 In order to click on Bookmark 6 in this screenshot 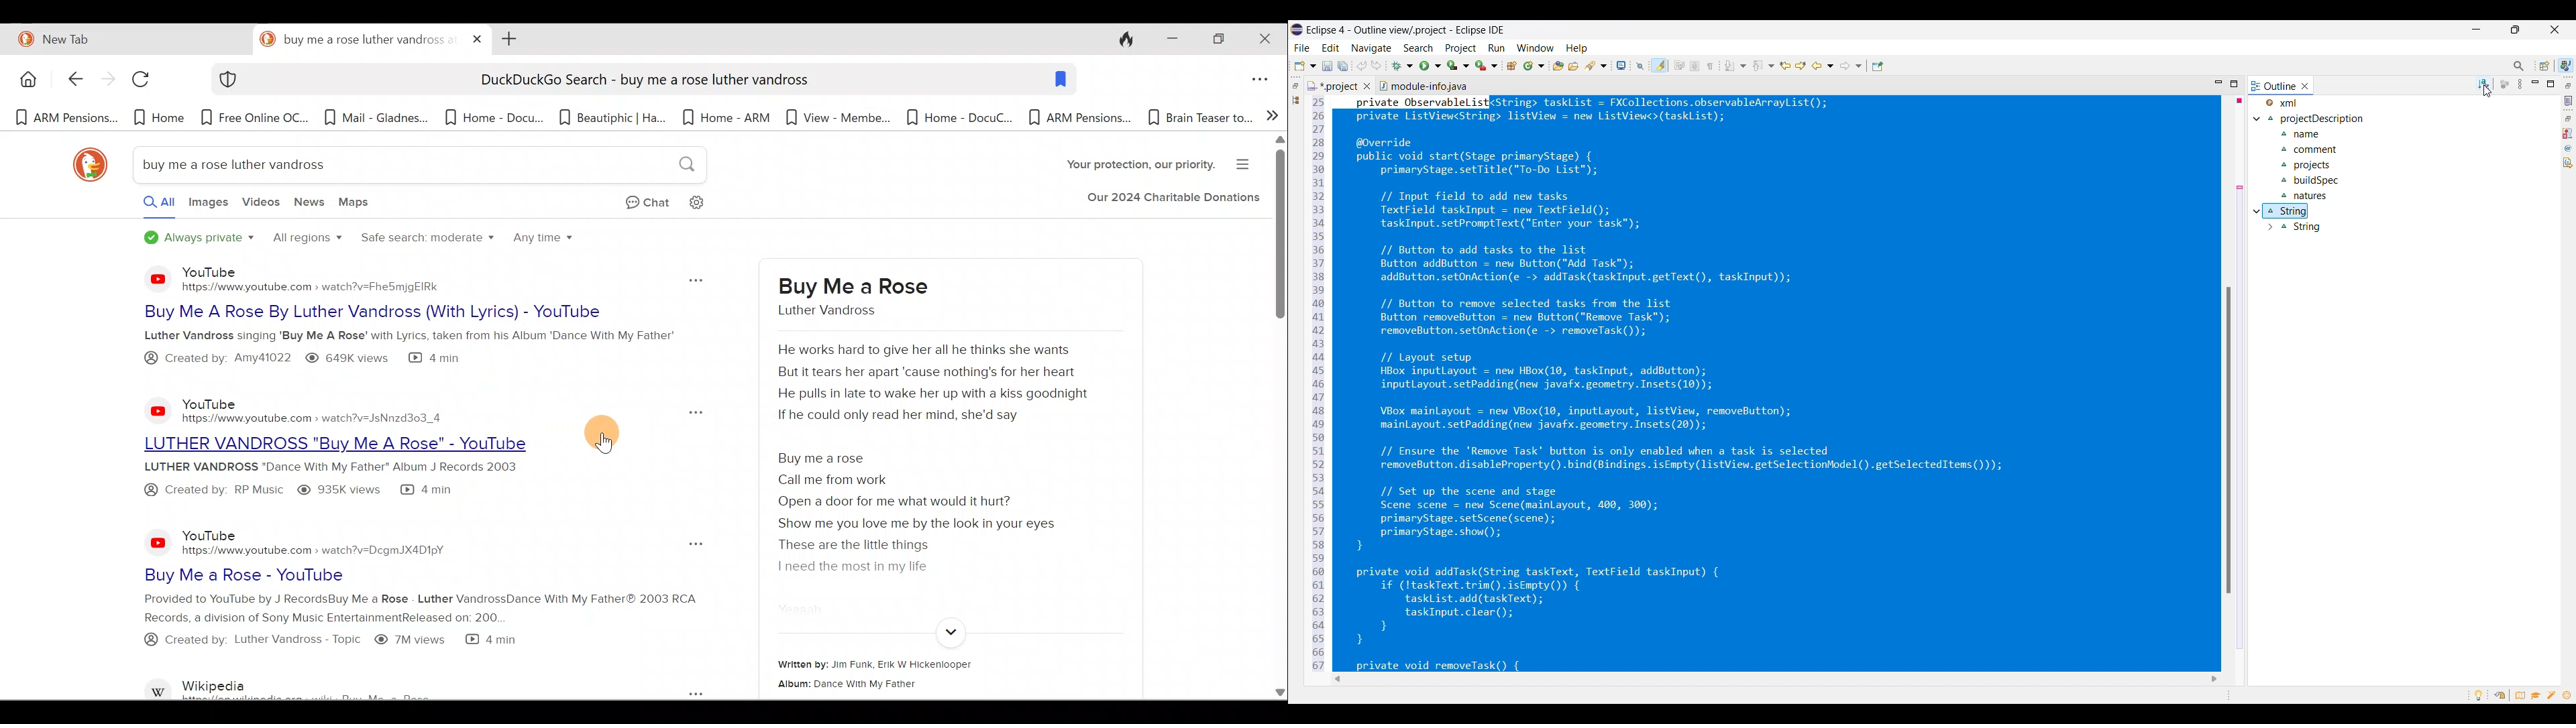, I will do `click(613, 117)`.